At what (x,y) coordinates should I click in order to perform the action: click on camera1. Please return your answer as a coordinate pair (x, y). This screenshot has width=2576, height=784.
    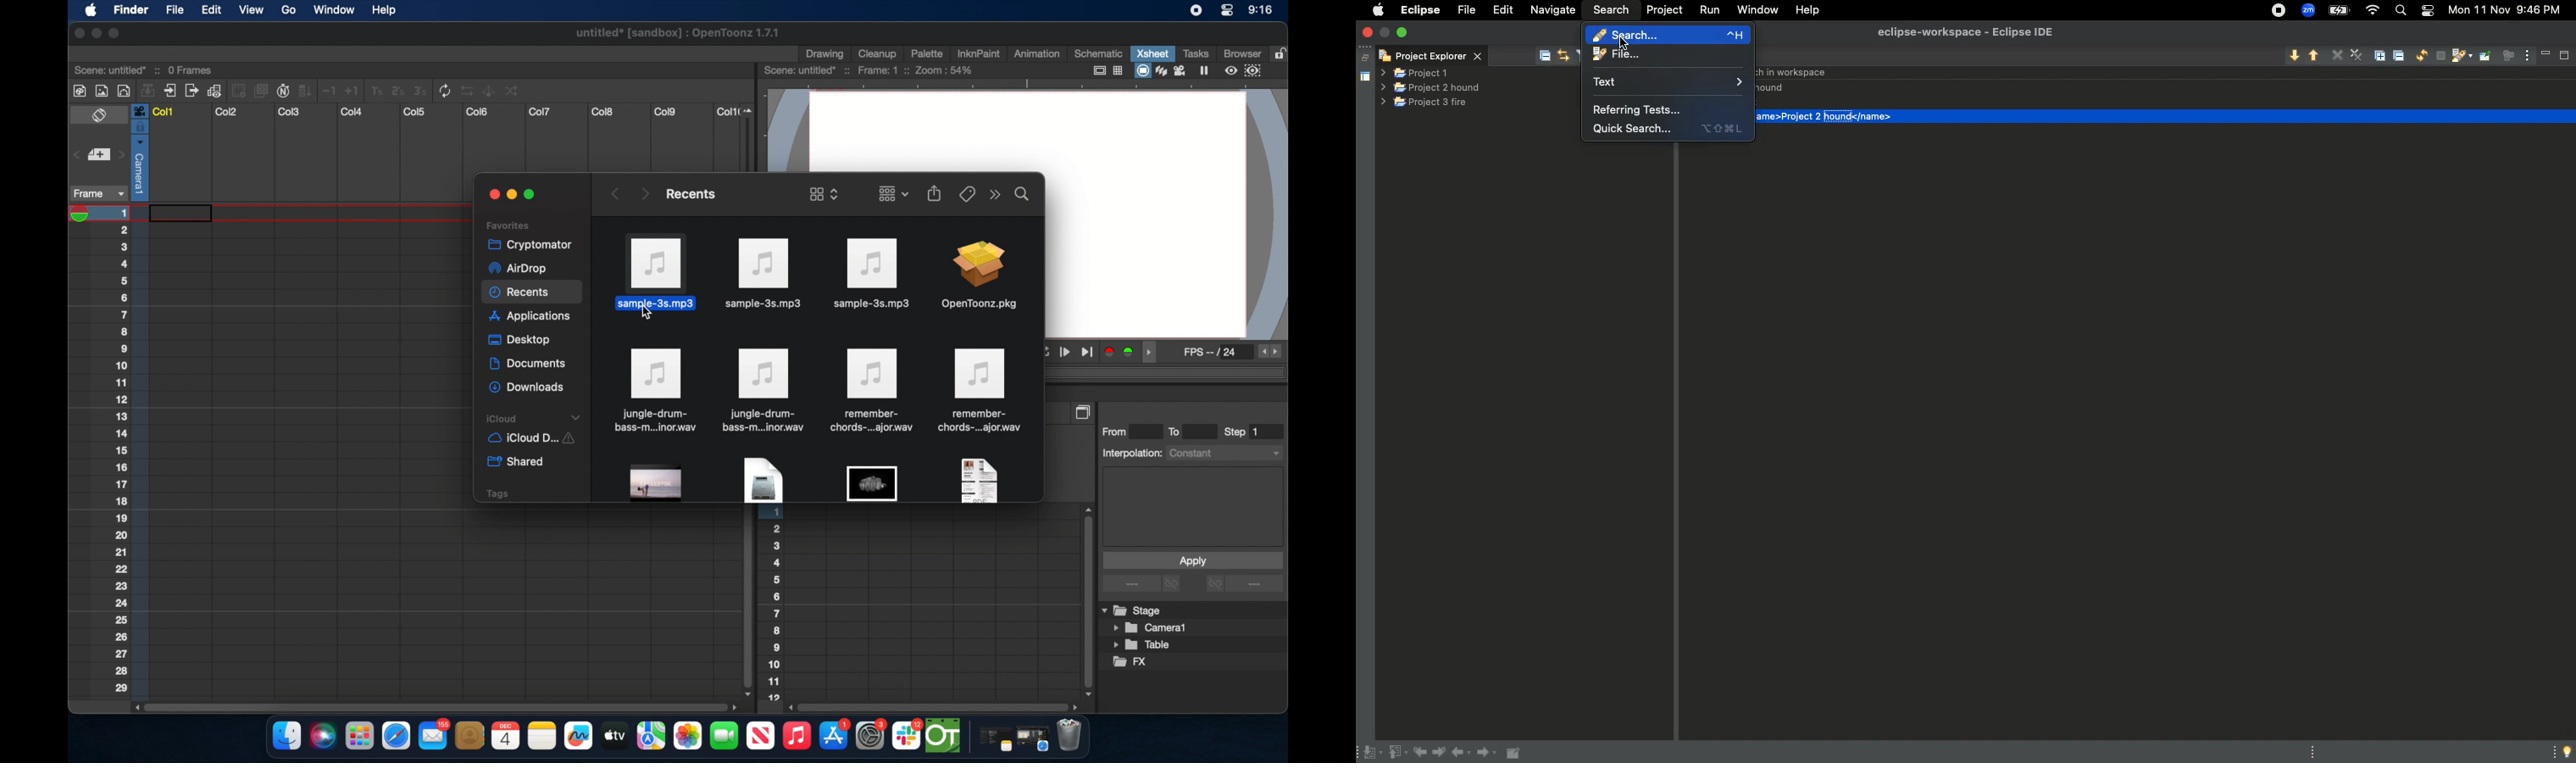
    Looking at the image, I should click on (1151, 628).